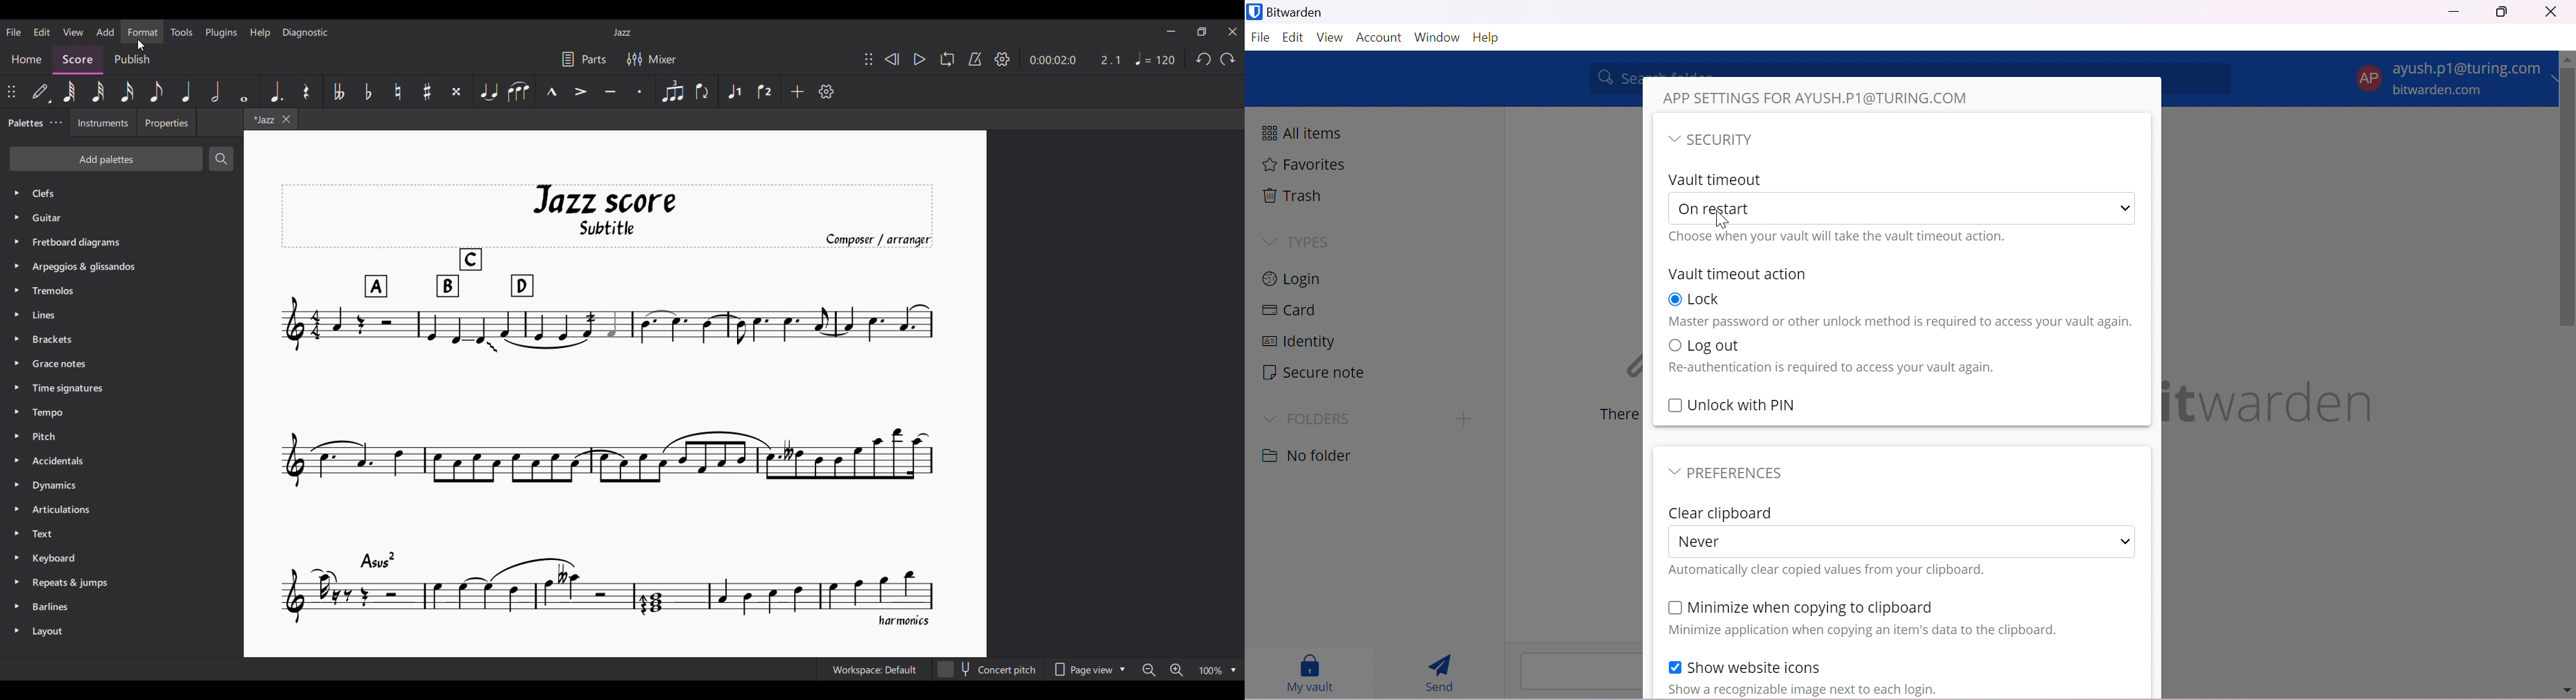 This screenshot has height=700, width=2576. What do you see at coordinates (797, 91) in the screenshot?
I see `Add` at bounding box center [797, 91].